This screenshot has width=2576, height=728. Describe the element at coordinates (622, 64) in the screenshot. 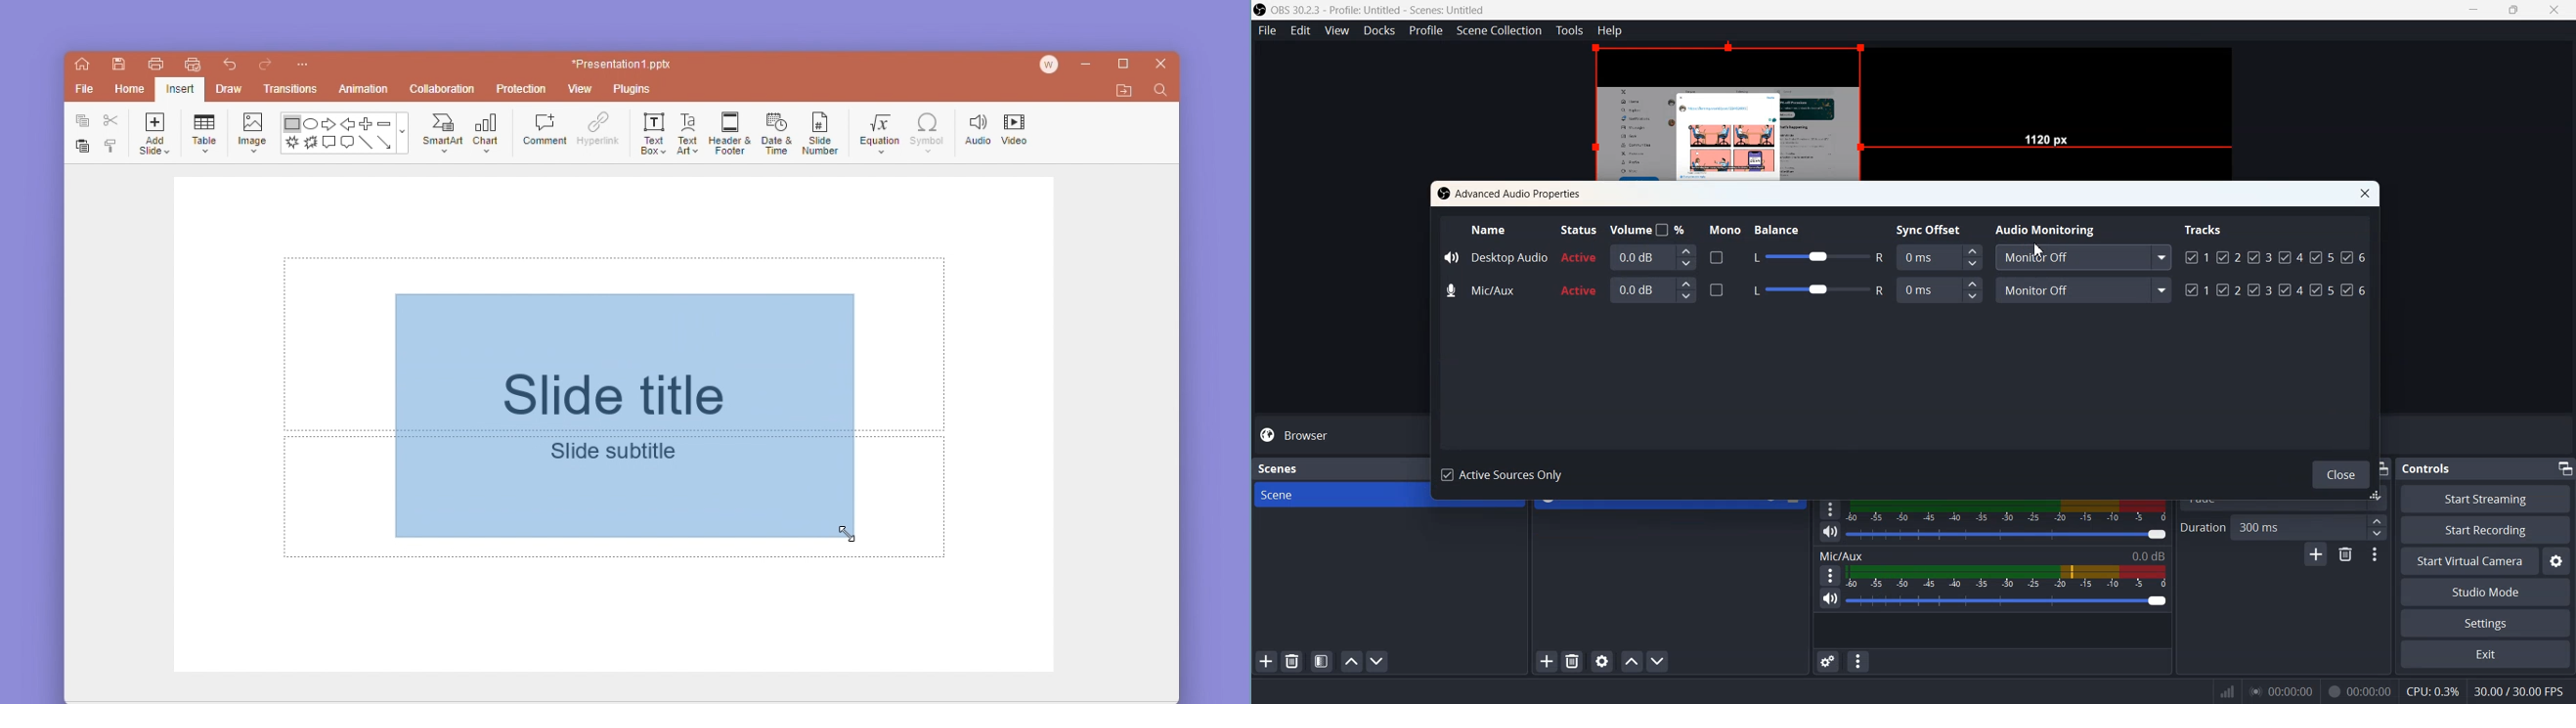

I see `*Presentation1 ppt` at that location.